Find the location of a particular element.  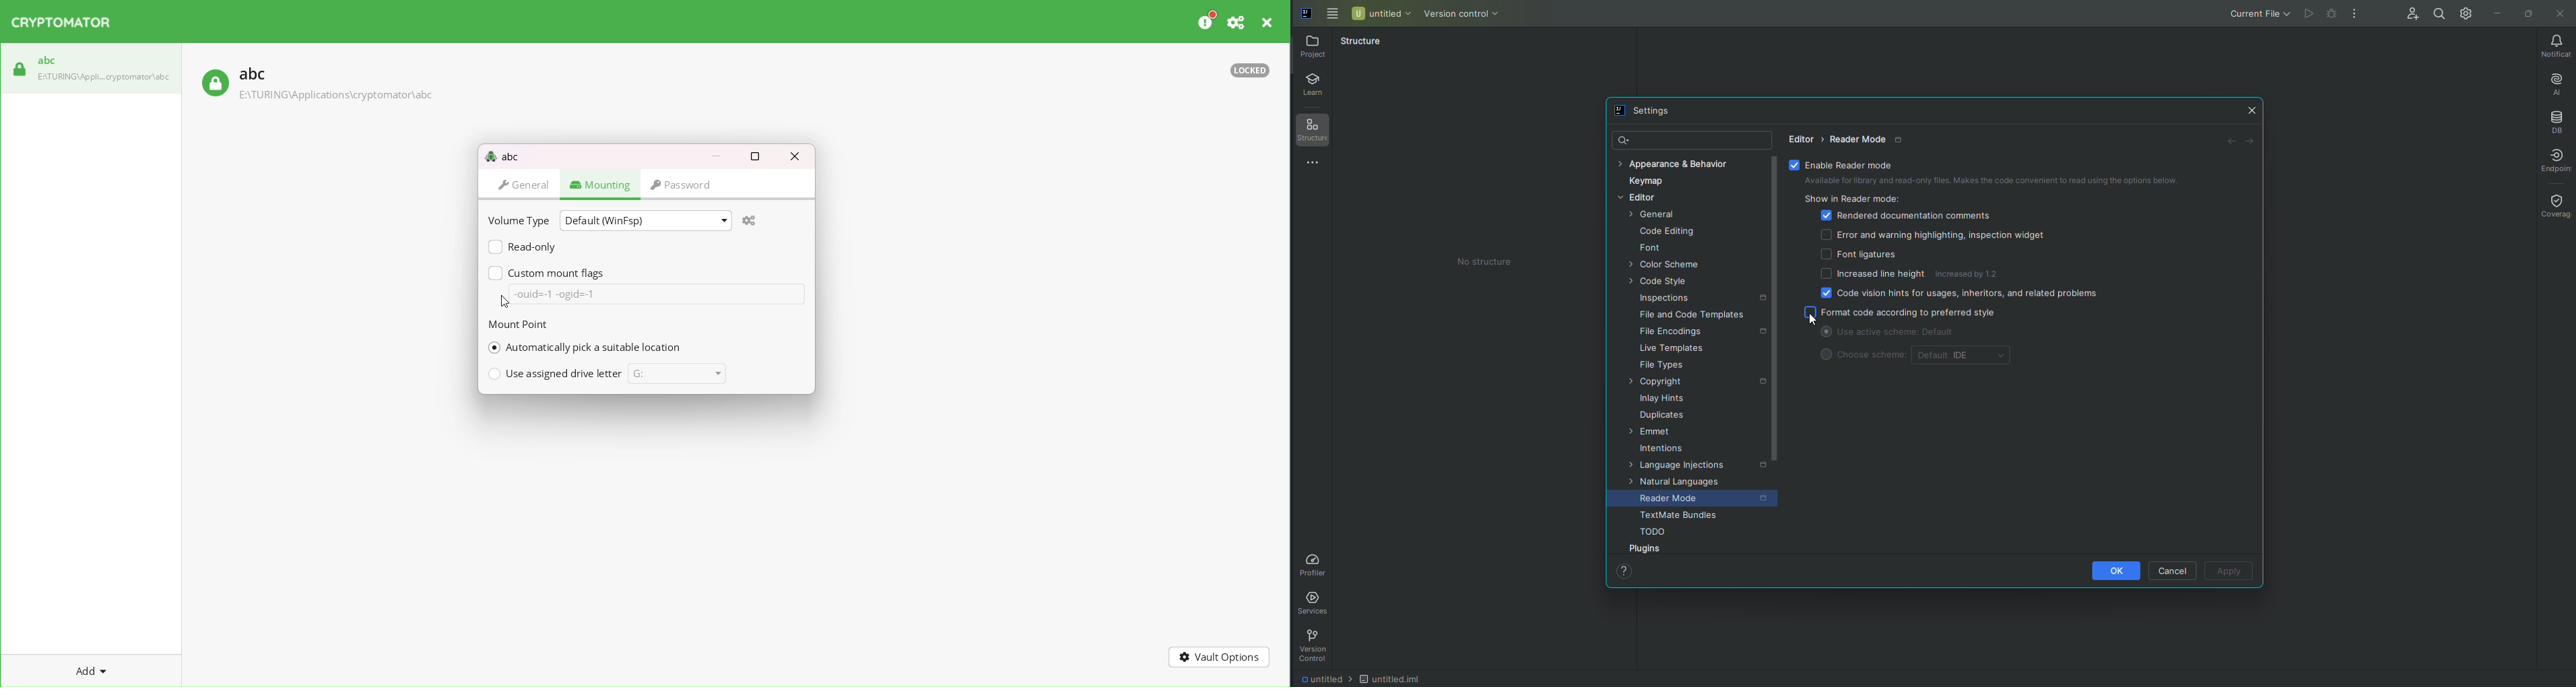

Code style is located at coordinates (1653, 283).